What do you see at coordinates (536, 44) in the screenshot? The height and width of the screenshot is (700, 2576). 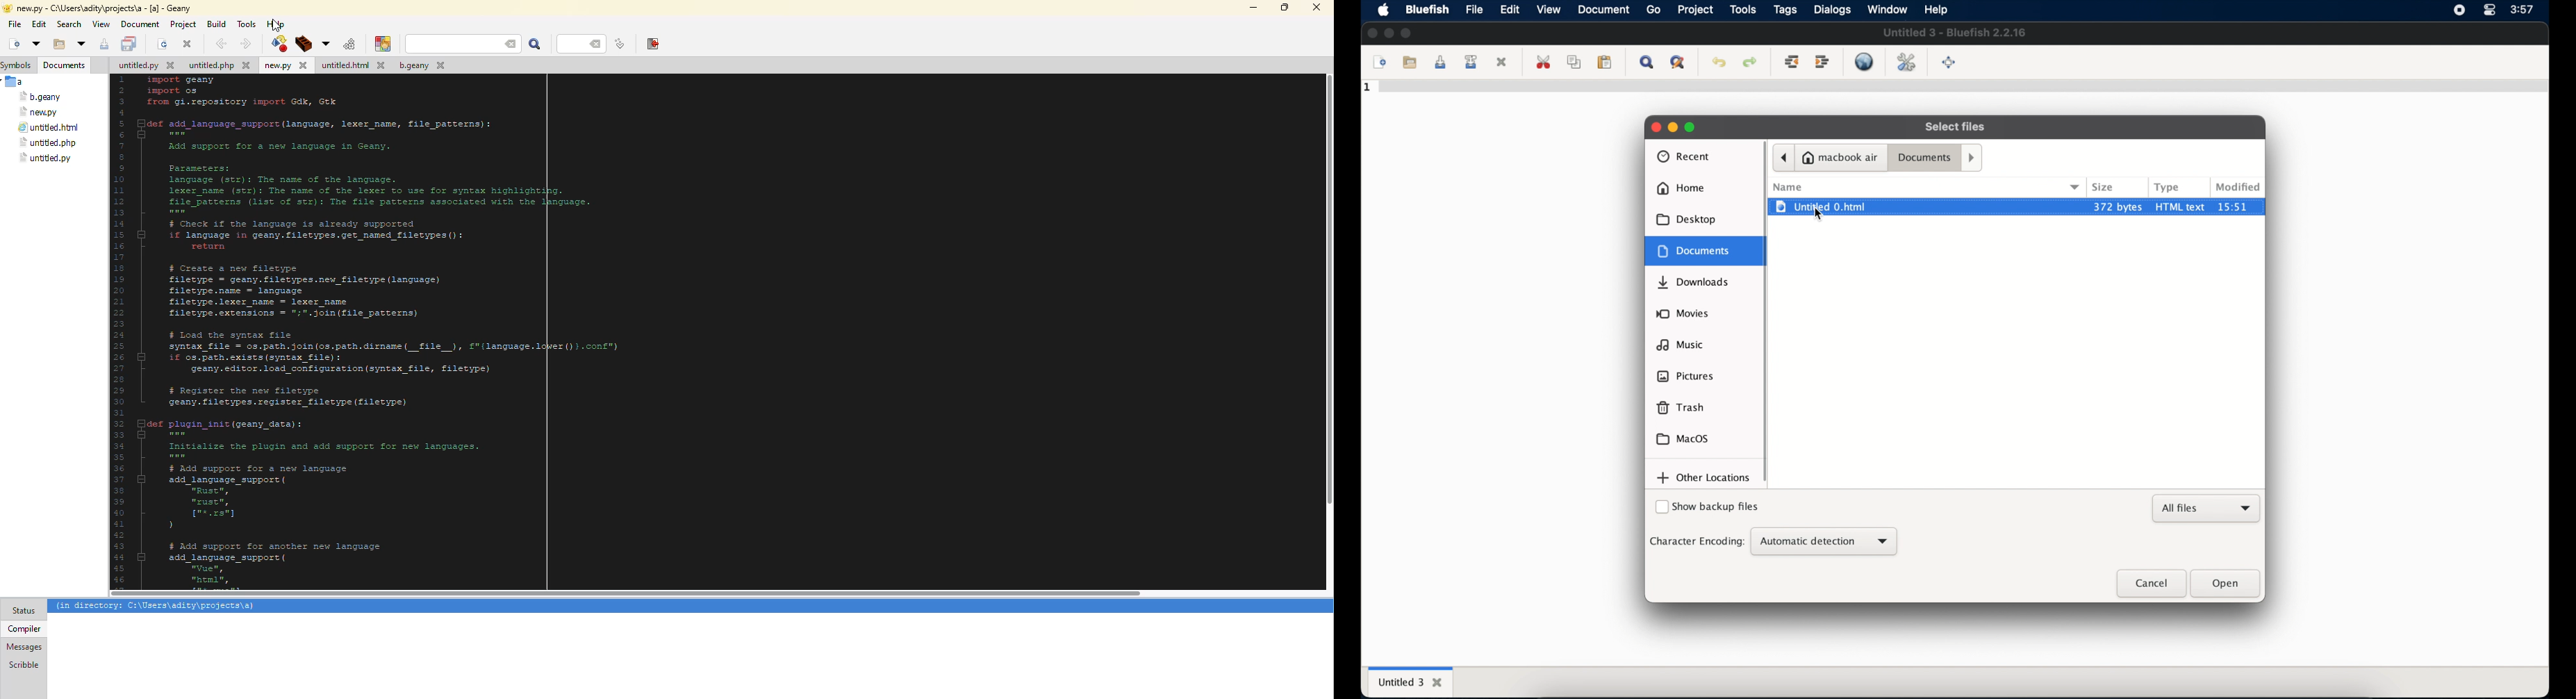 I see `search` at bounding box center [536, 44].